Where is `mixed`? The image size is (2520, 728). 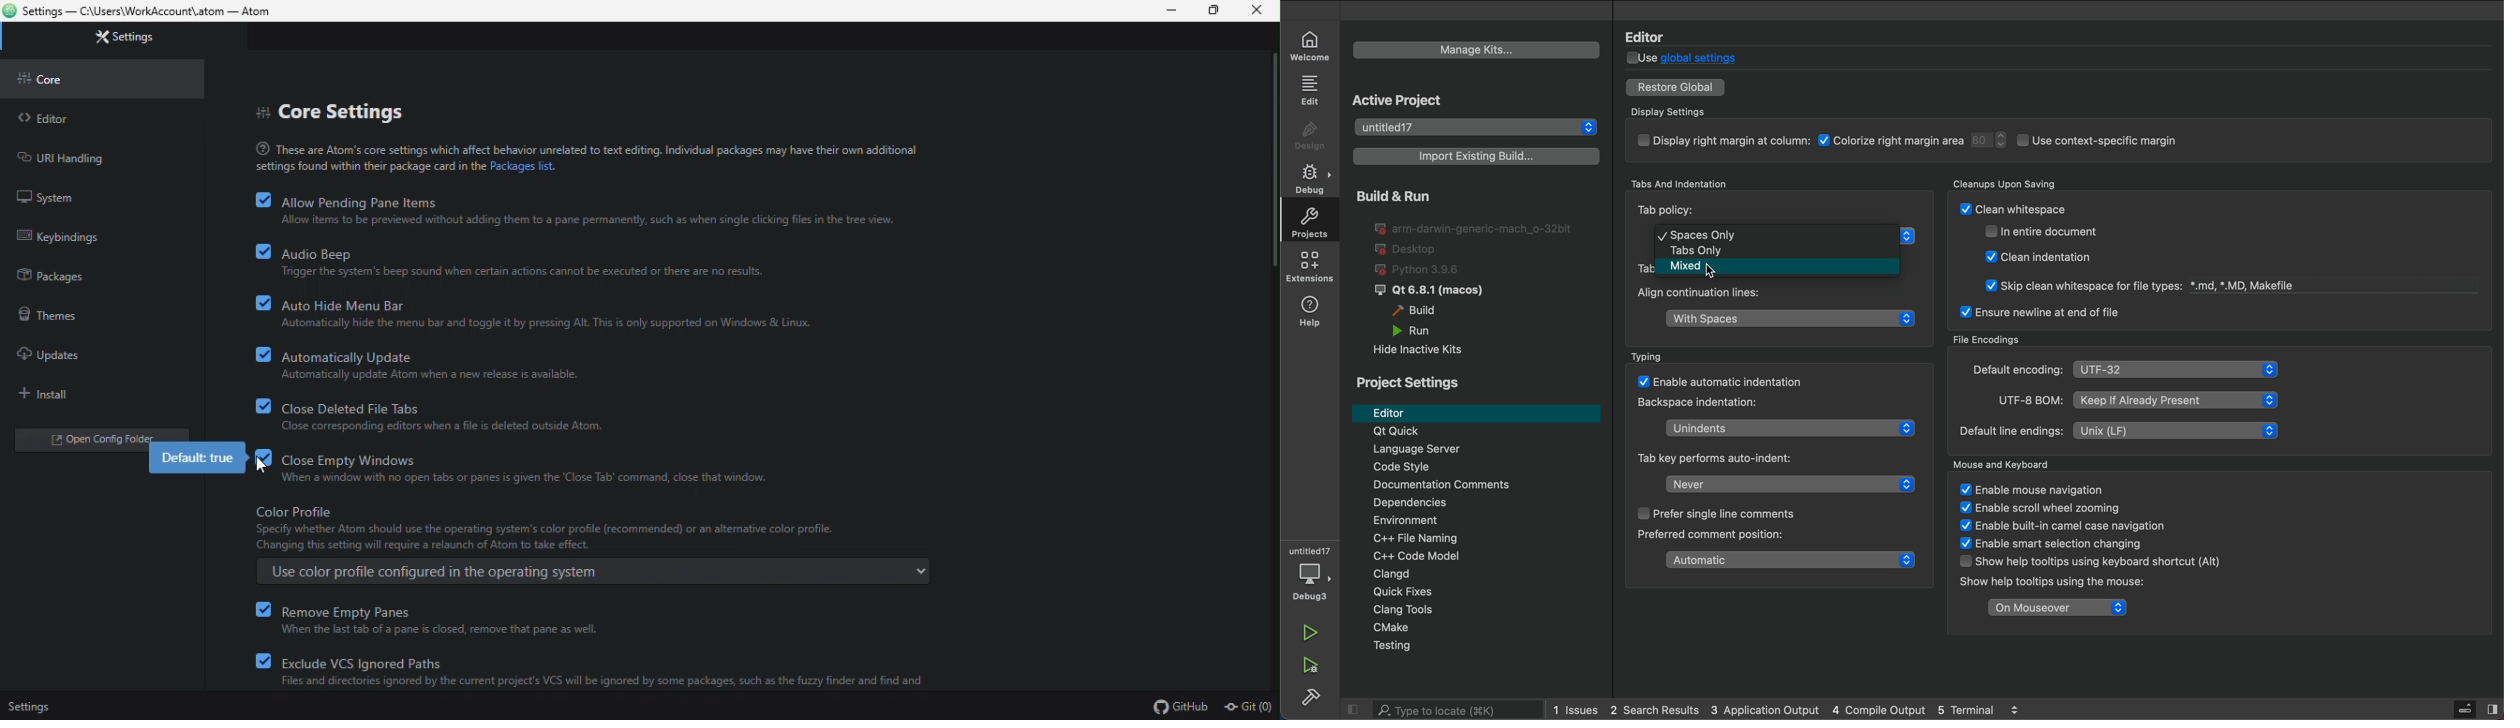
mixed is located at coordinates (1679, 269).